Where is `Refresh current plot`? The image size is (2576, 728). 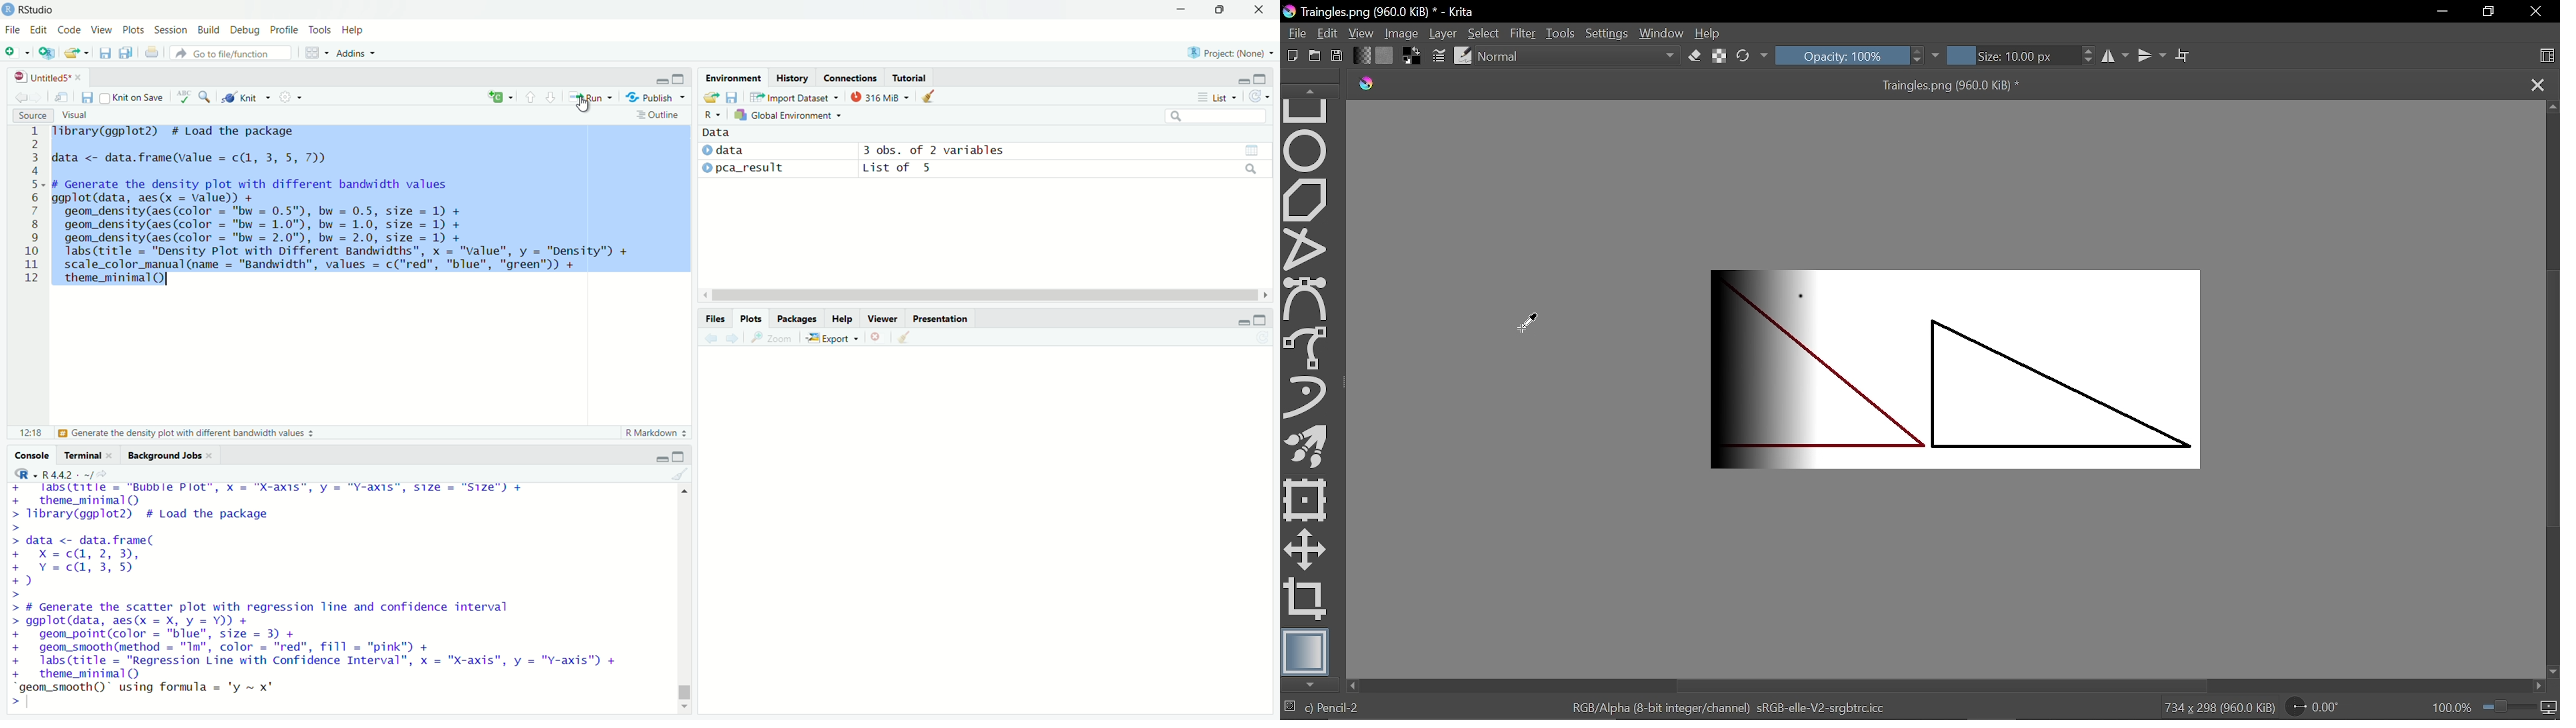
Refresh current plot is located at coordinates (1263, 338).